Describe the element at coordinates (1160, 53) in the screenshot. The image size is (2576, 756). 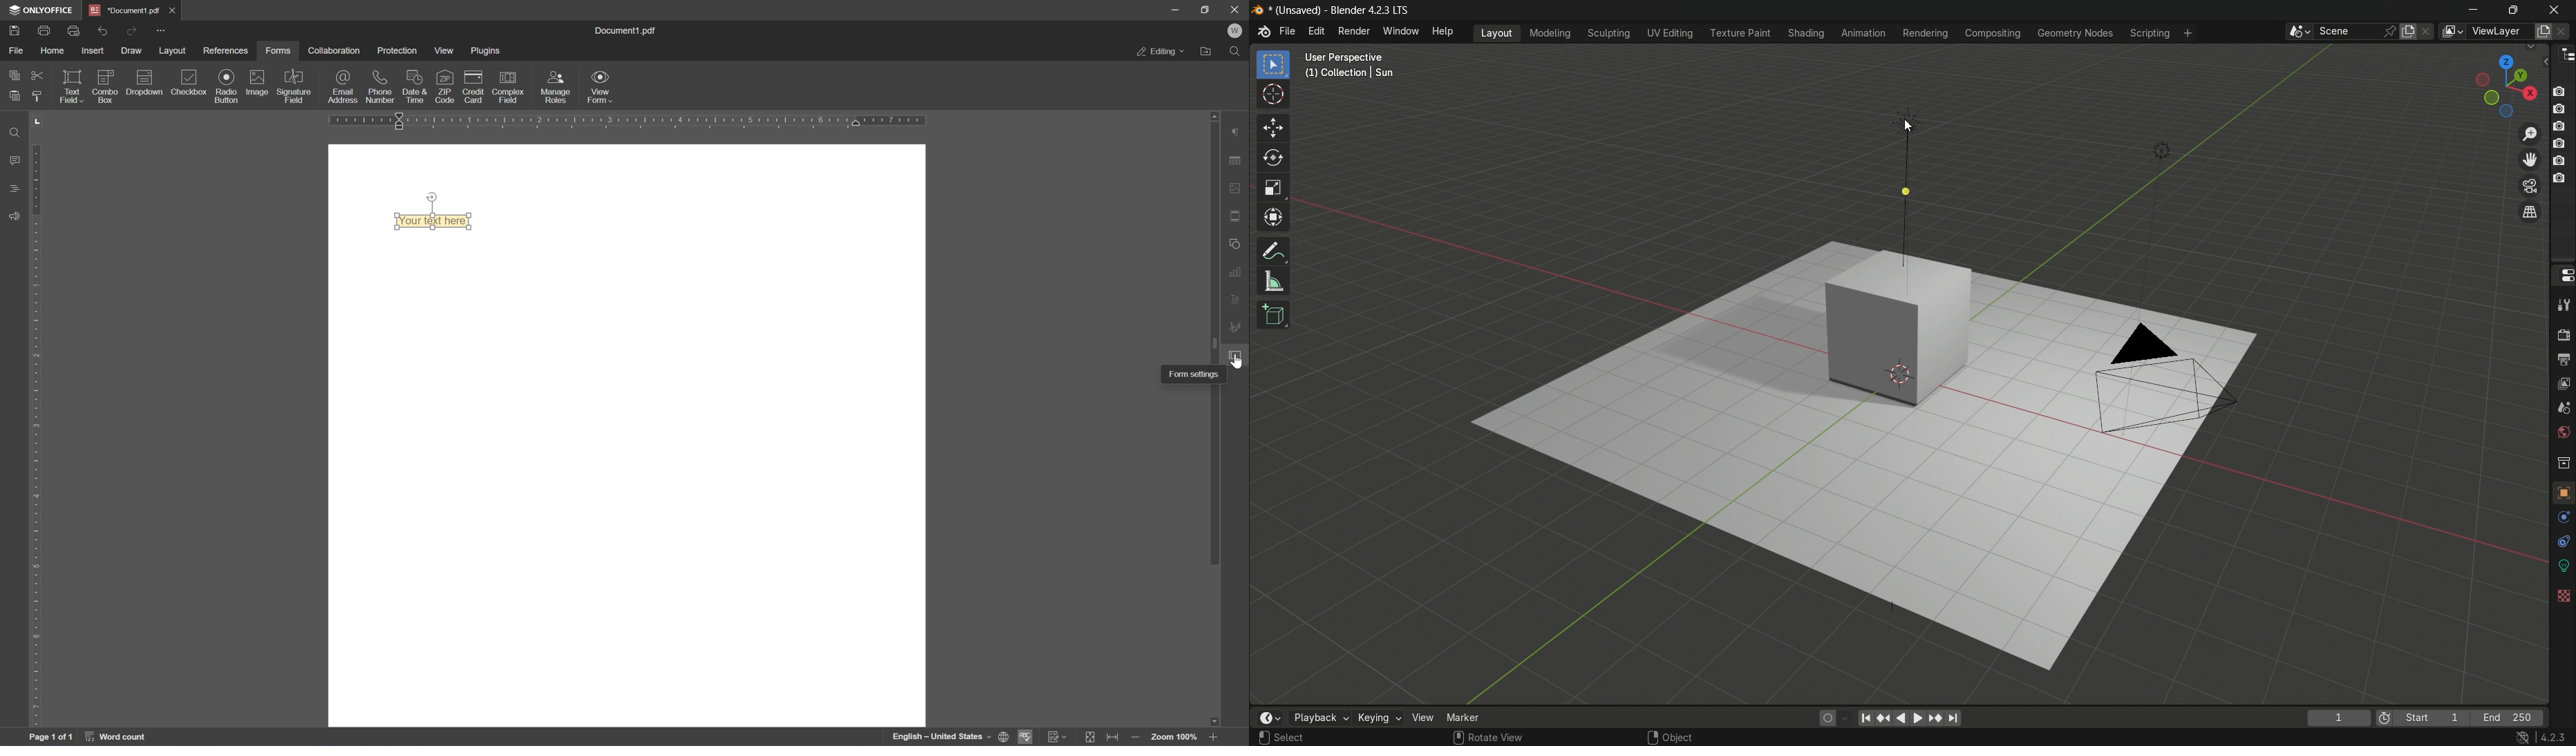
I see `editing` at that location.